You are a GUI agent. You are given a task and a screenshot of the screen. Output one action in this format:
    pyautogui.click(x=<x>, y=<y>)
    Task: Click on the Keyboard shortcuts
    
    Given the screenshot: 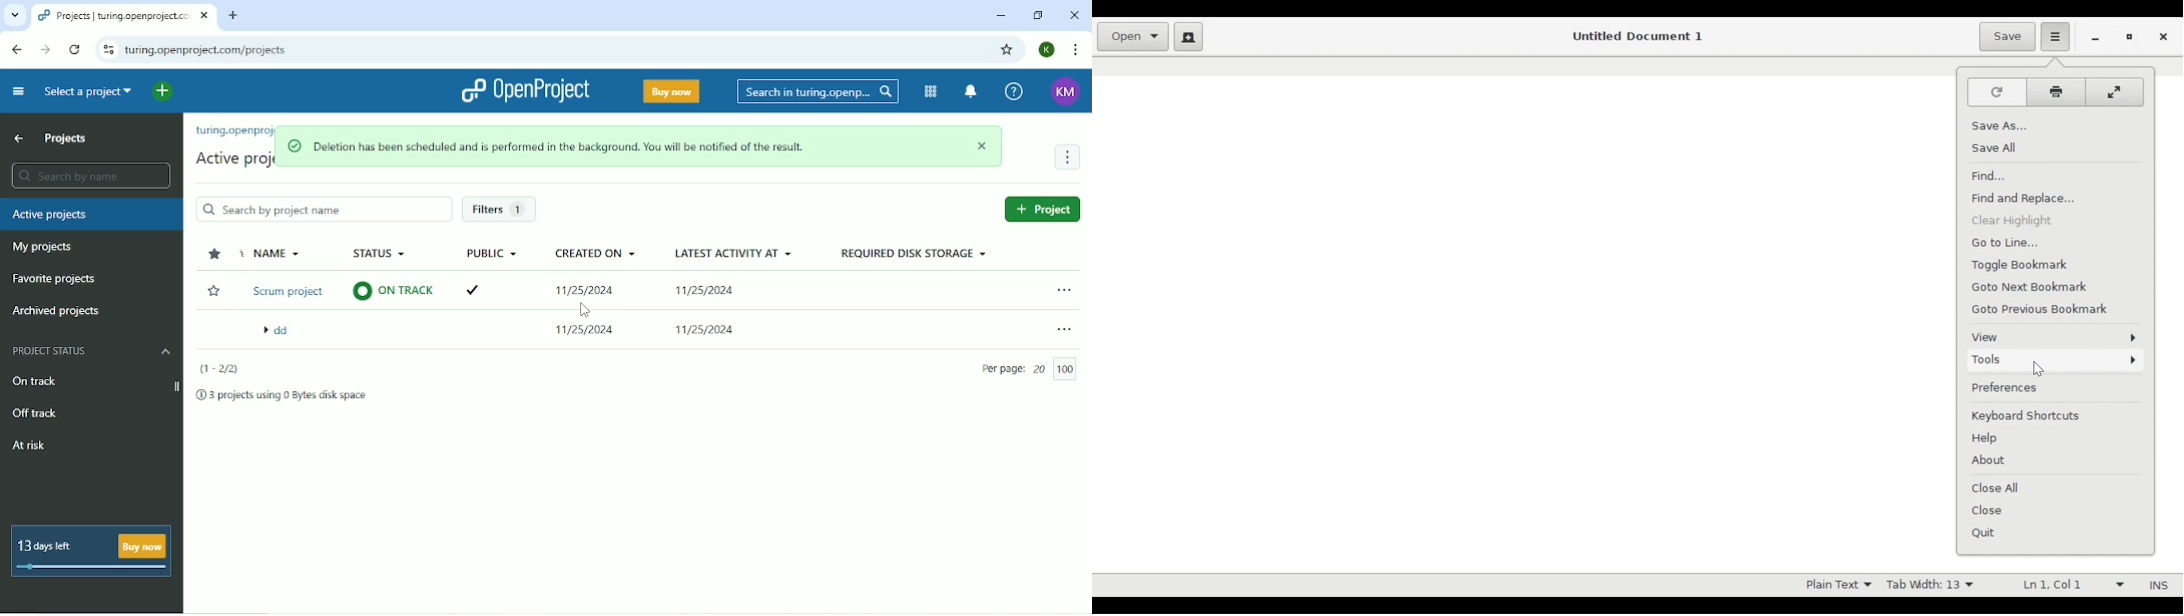 What is the action you would take?
    pyautogui.click(x=2031, y=417)
    